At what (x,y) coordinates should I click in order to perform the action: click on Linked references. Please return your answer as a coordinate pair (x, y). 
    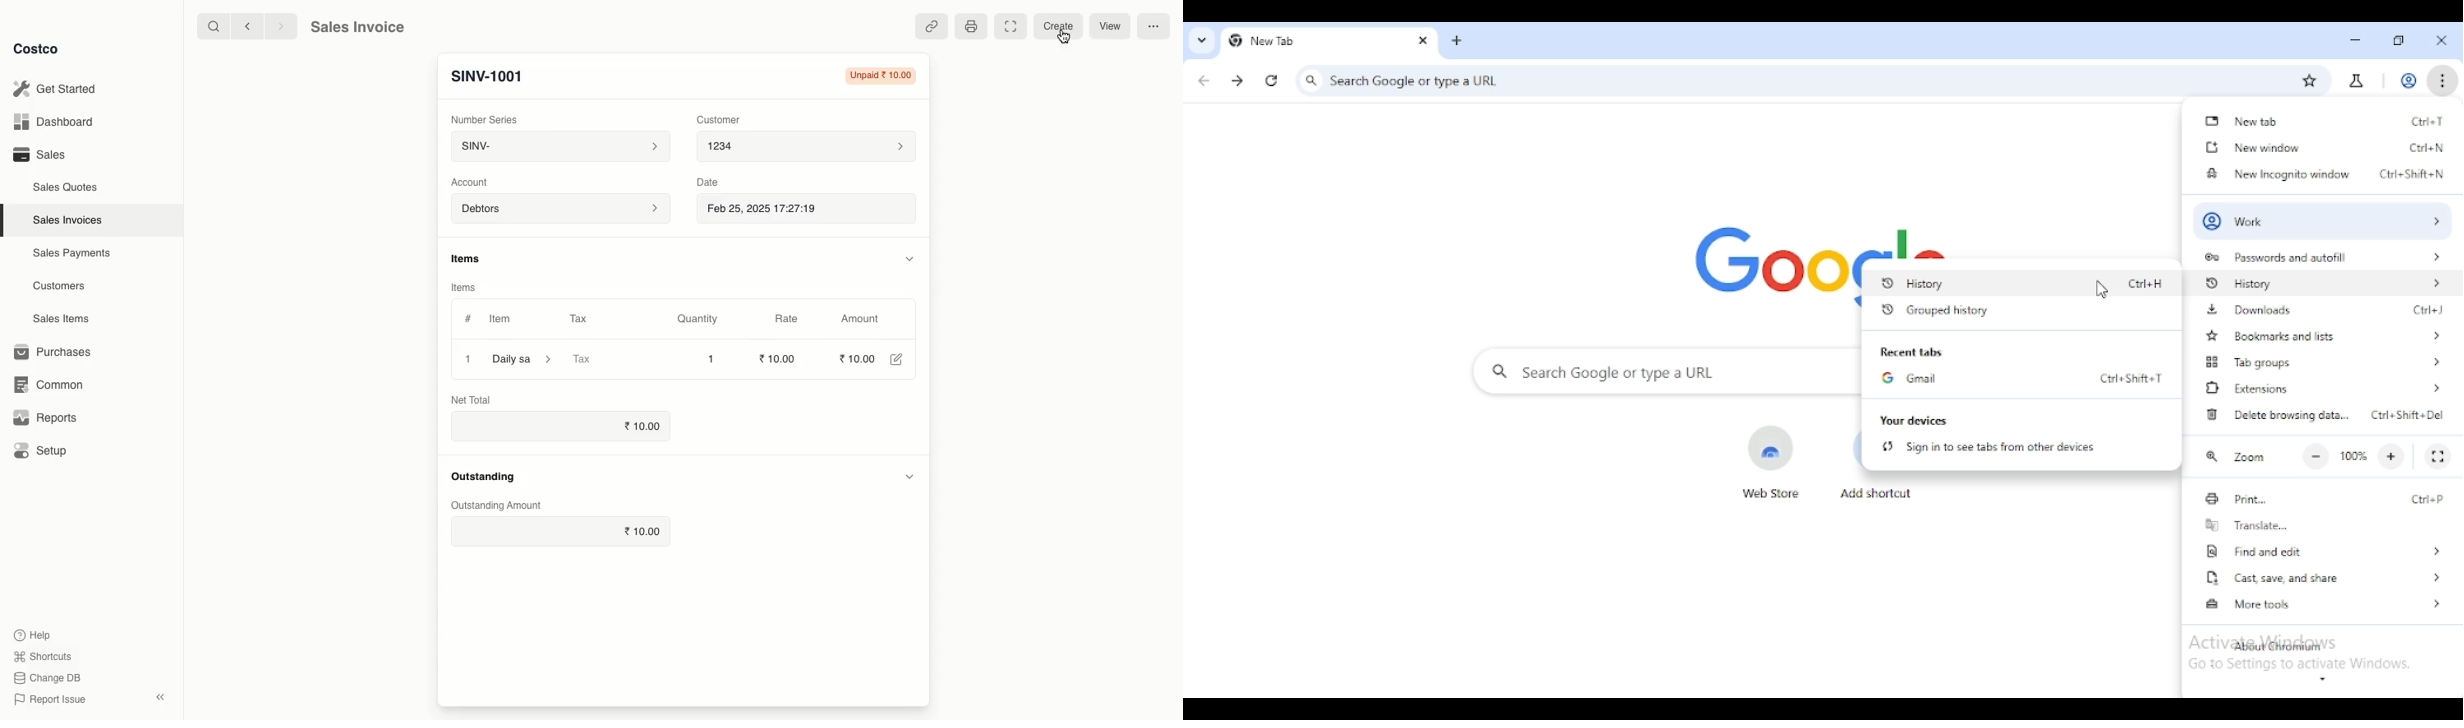
    Looking at the image, I should click on (932, 25).